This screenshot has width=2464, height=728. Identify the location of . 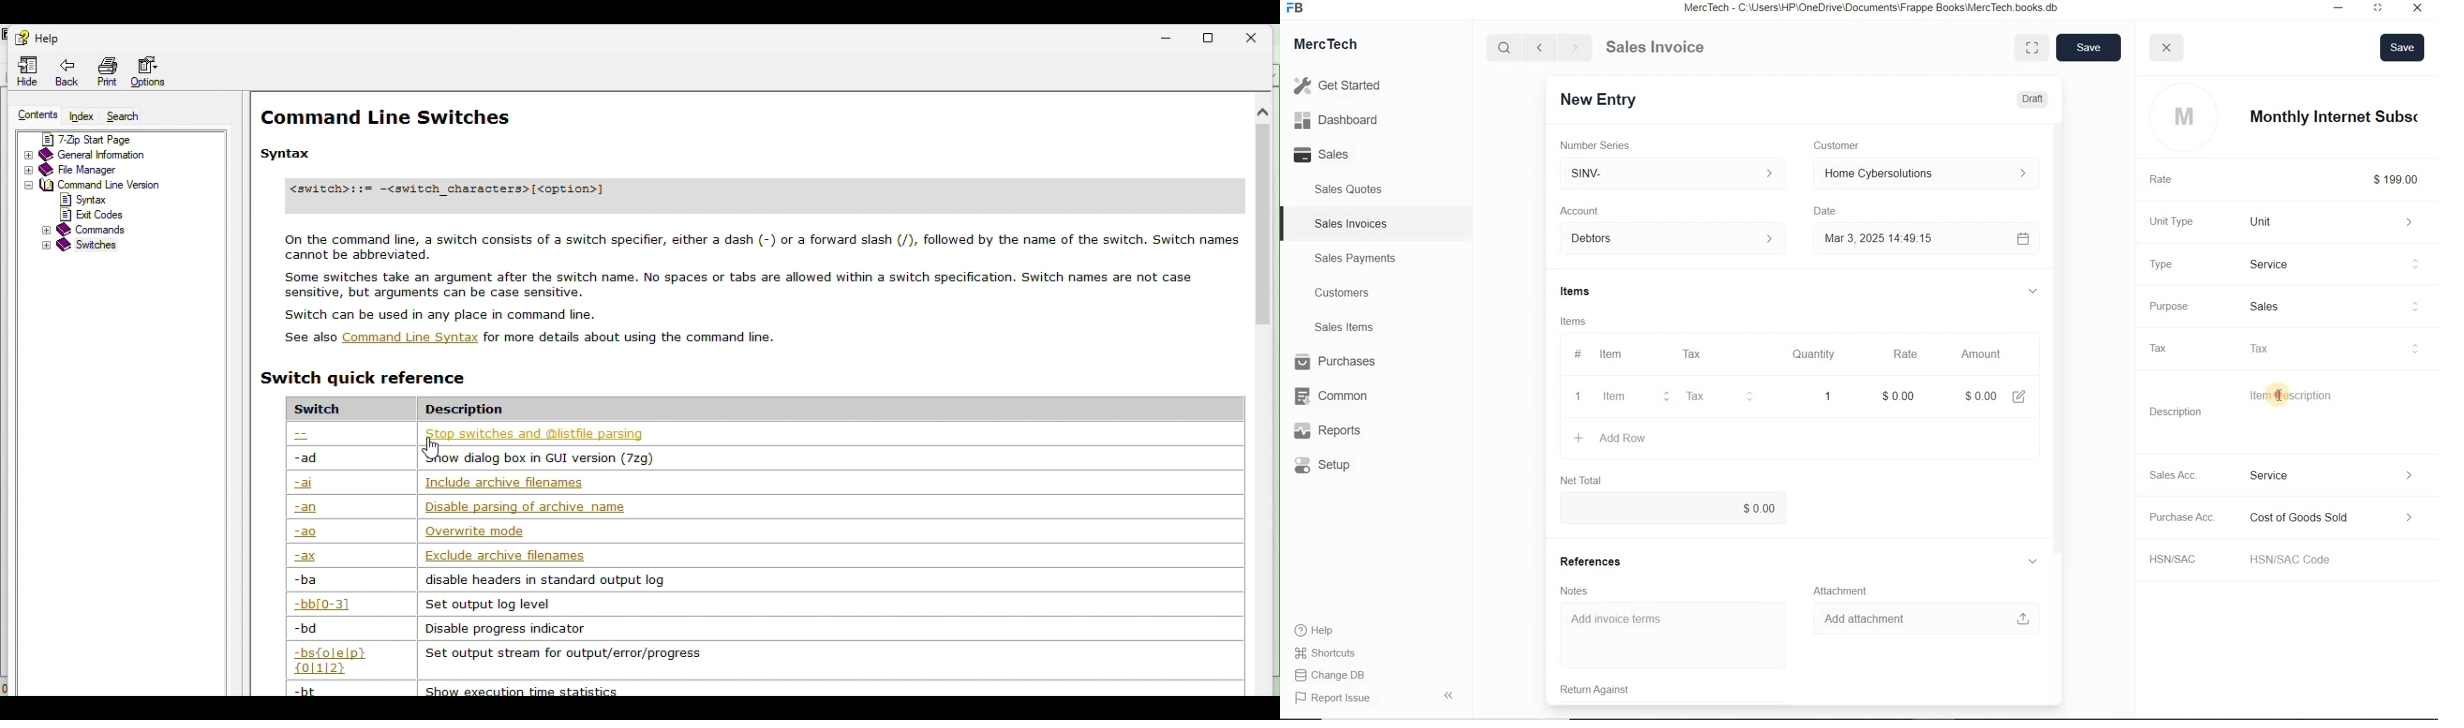
(91, 200).